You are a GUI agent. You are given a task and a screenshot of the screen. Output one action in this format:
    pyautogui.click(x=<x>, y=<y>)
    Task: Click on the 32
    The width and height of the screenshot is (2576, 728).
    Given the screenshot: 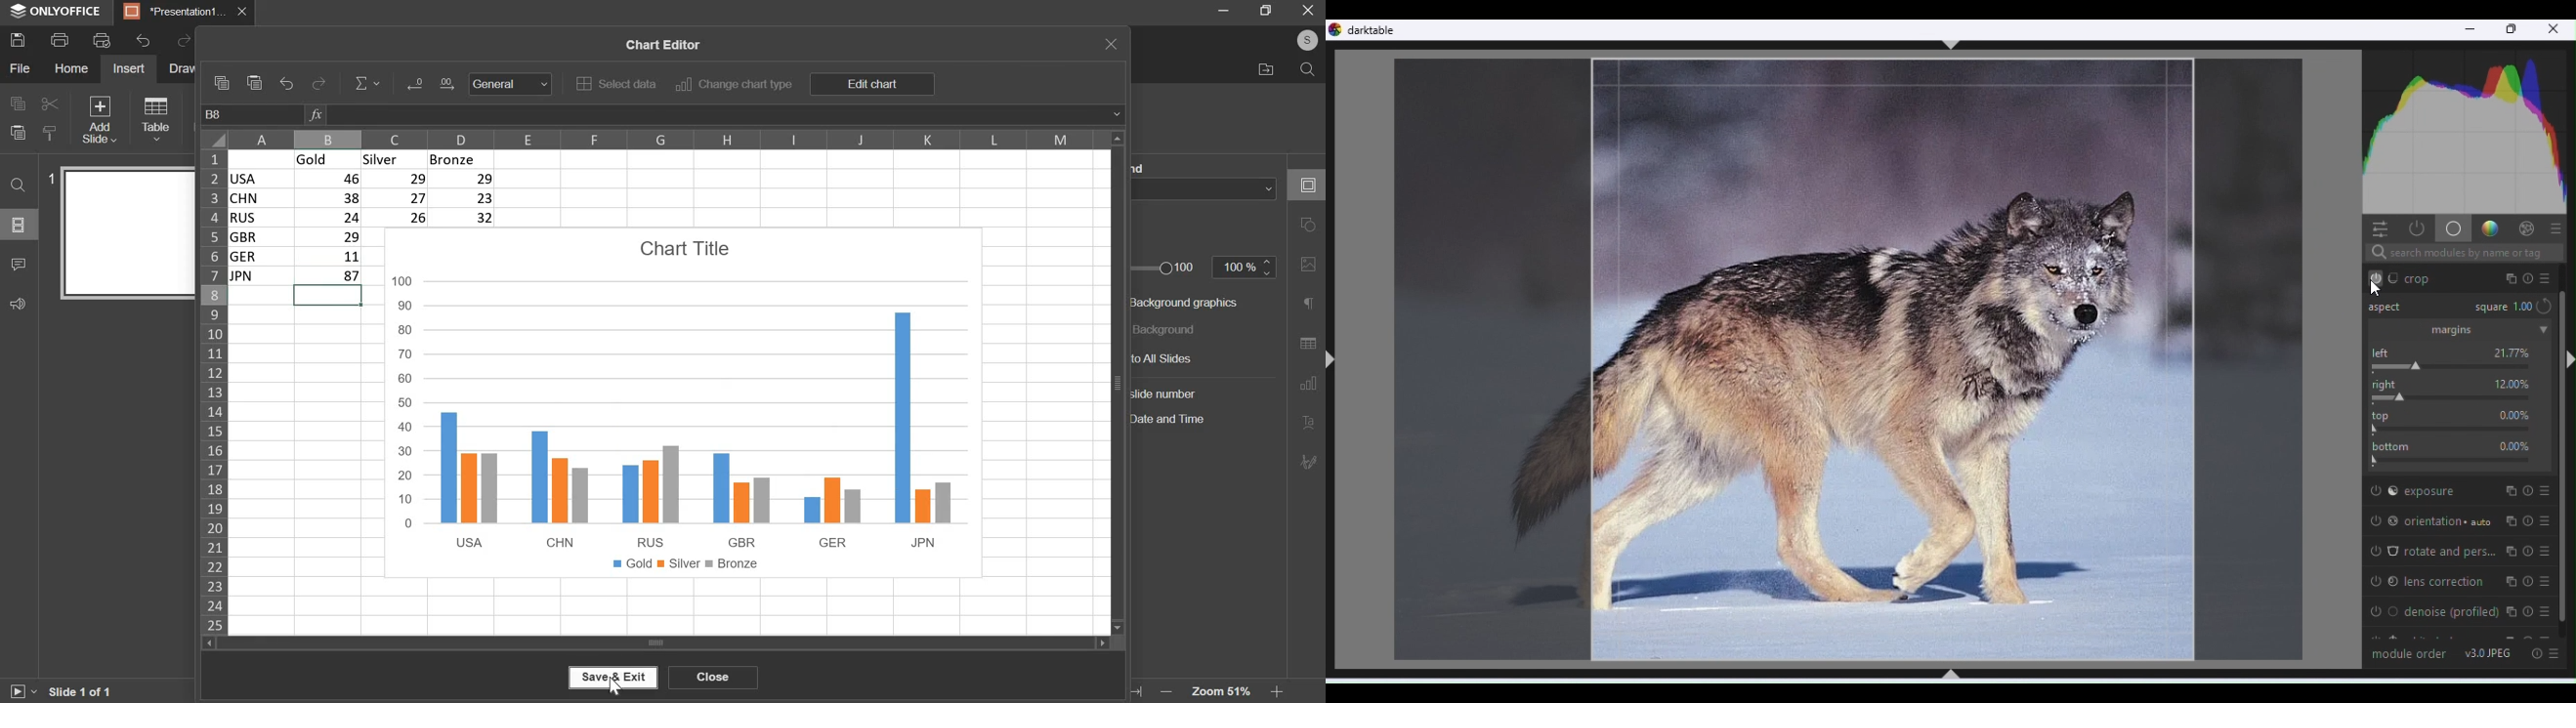 What is the action you would take?
    pyautogui.click(x=465, y=216)
    